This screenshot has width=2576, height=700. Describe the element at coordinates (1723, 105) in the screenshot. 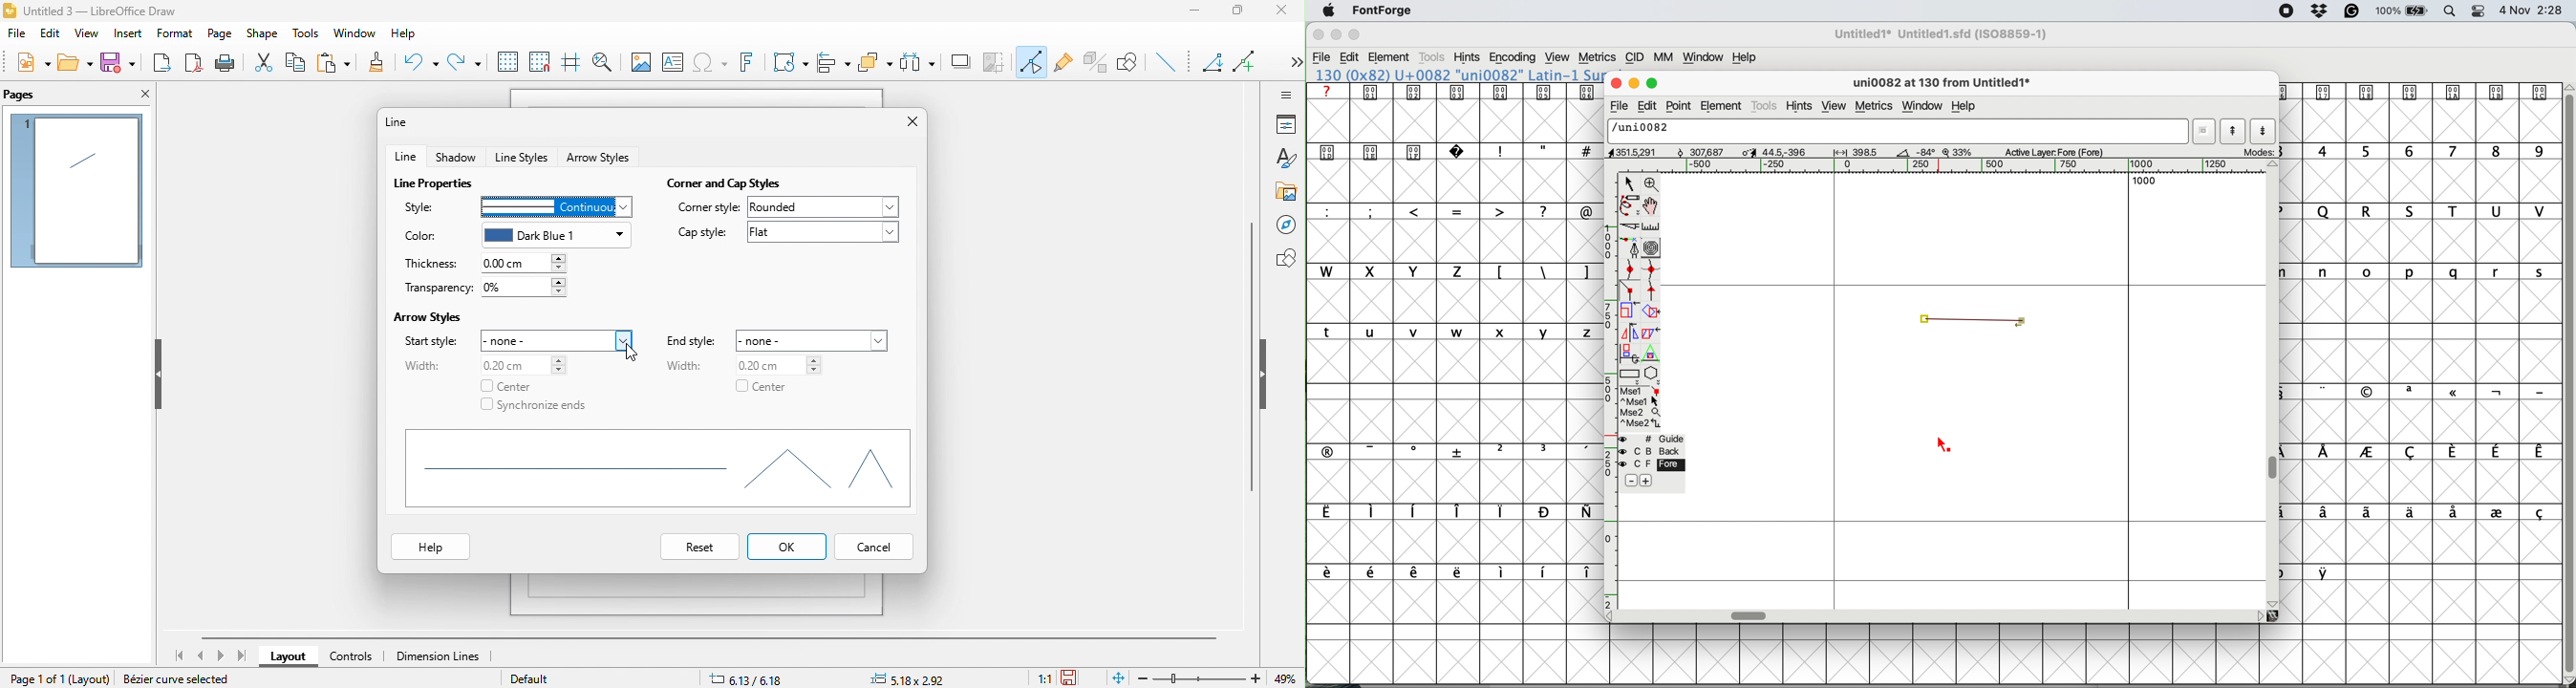

I see `element` at that location.